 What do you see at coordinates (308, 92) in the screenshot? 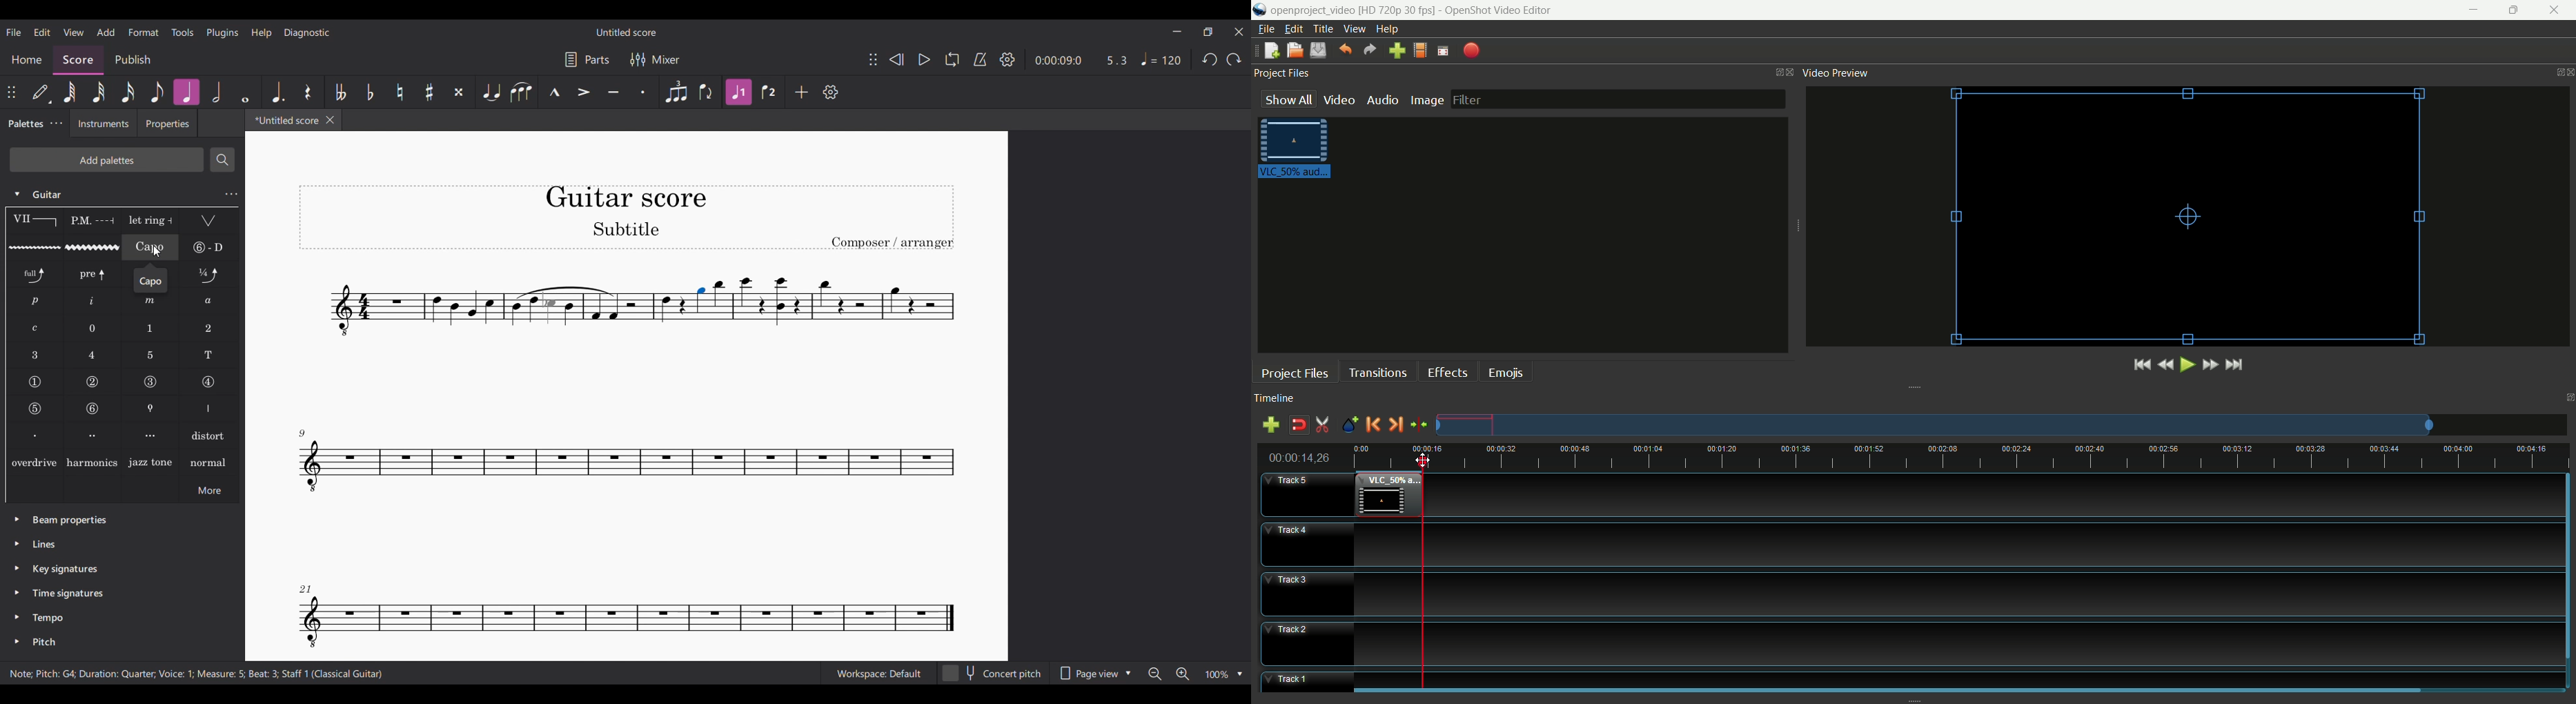
I see `Rest` at bounding box center [308, 92].